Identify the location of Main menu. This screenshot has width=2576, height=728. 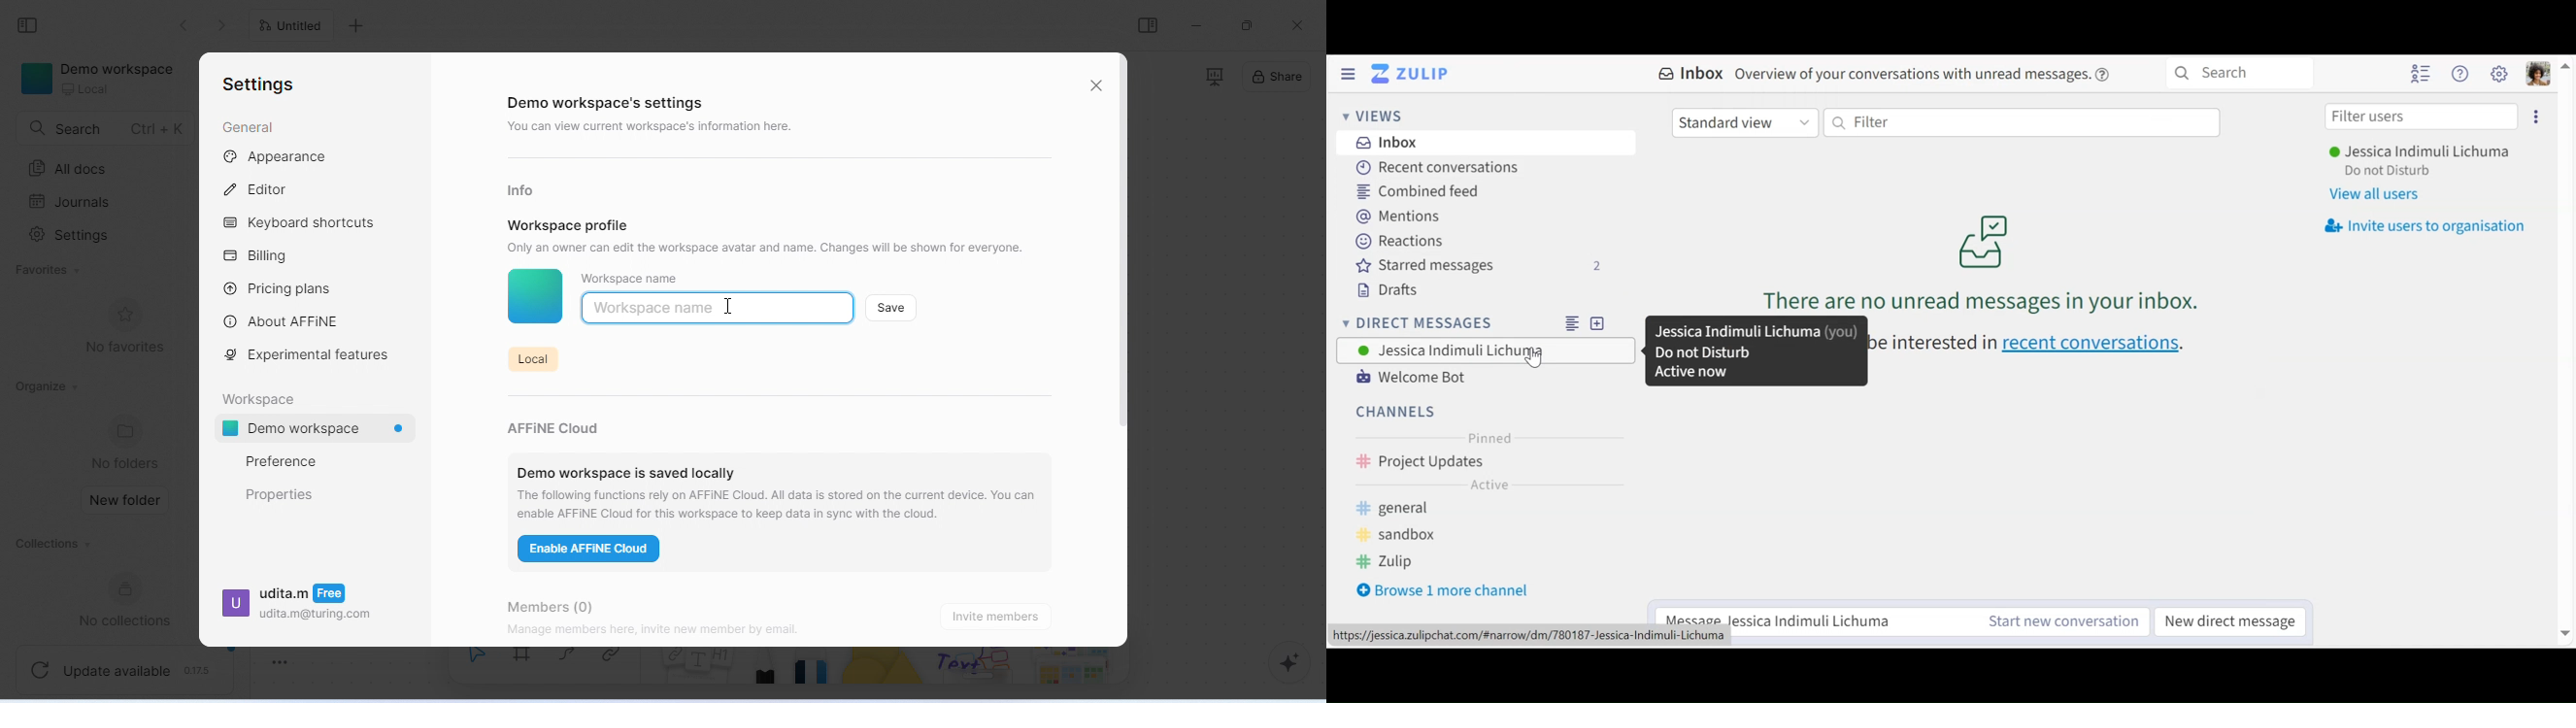
(2499, 74).